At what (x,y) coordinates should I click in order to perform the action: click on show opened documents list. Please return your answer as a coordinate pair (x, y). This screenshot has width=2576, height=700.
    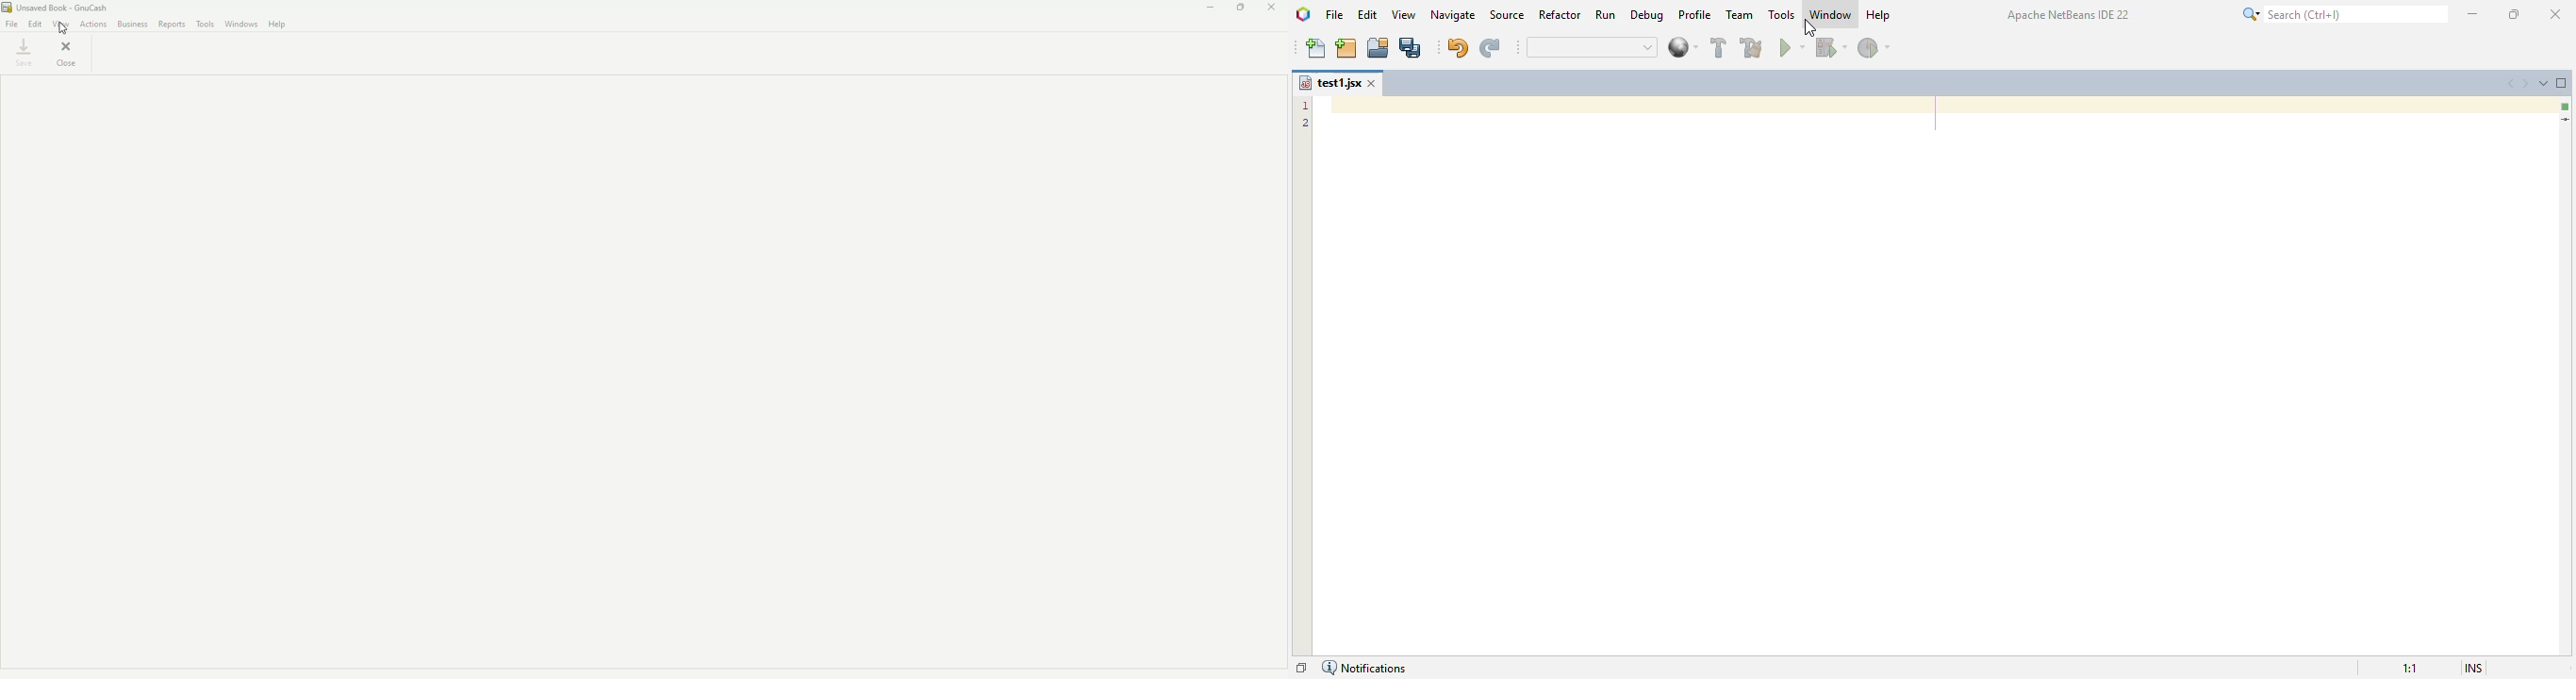
    Looking at the image, I should click on (2544, 83).